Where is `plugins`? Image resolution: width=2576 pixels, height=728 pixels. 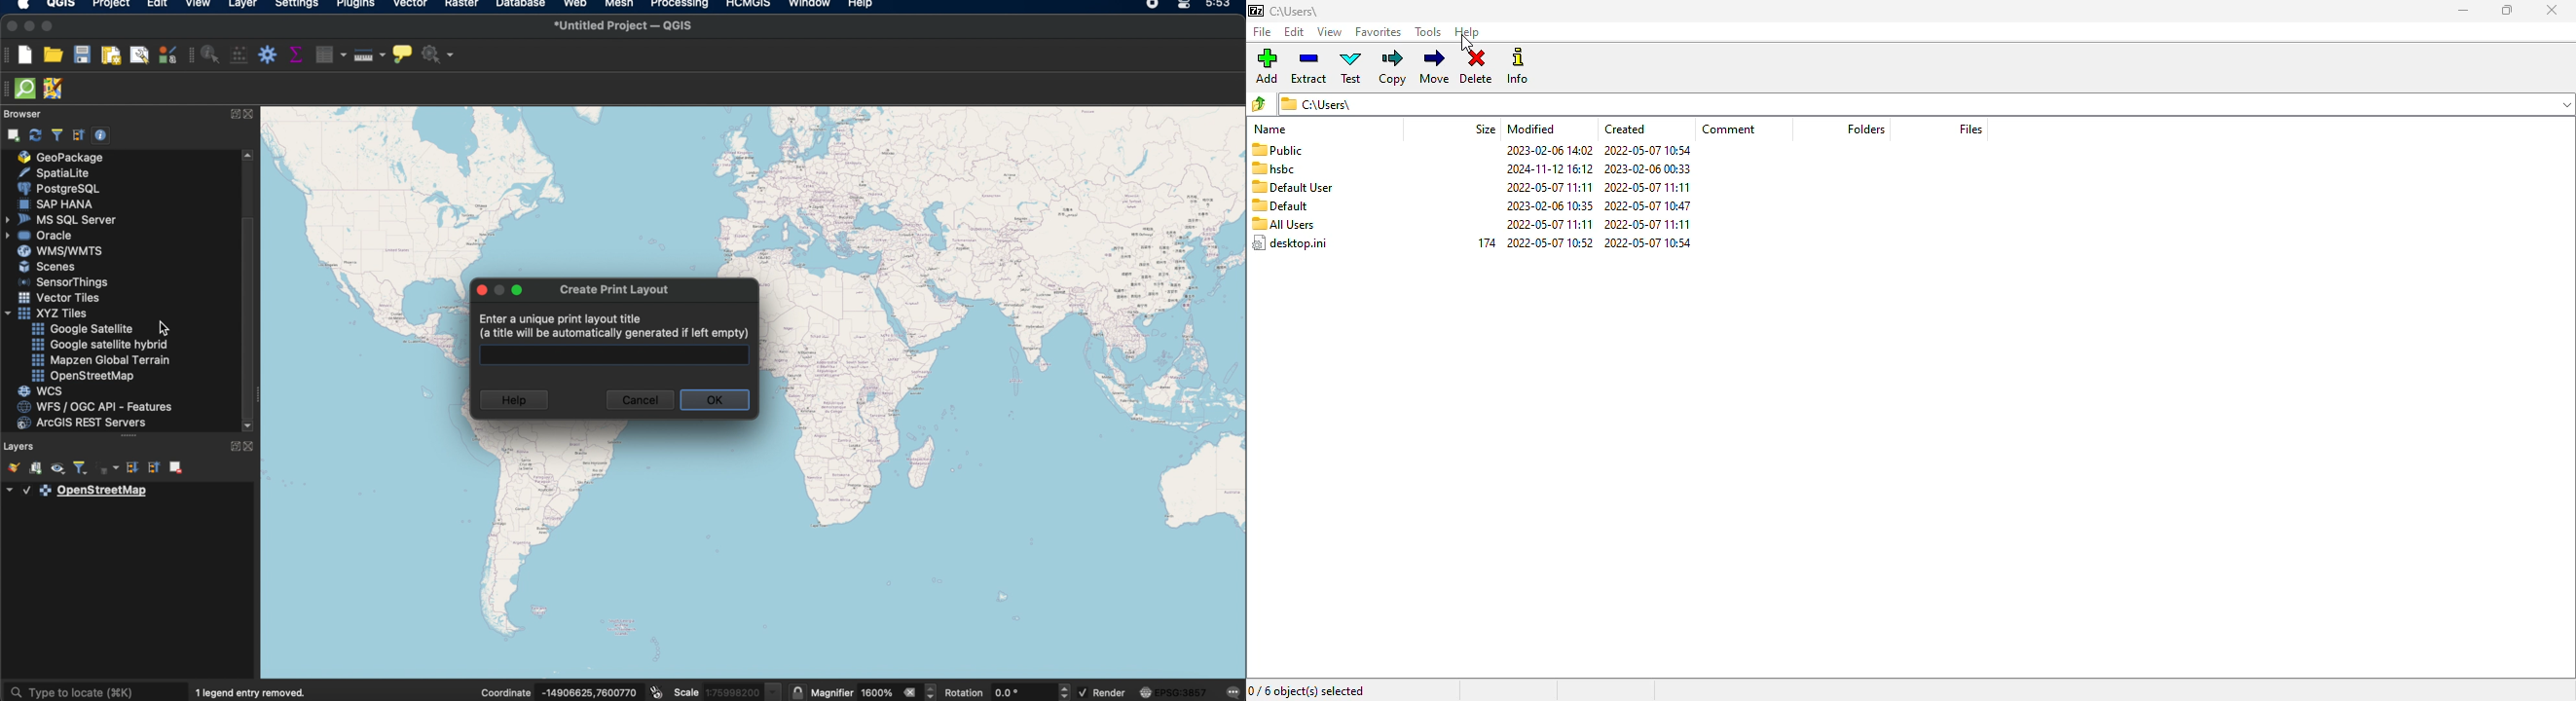 plugins is located at coordinates (356, 5).